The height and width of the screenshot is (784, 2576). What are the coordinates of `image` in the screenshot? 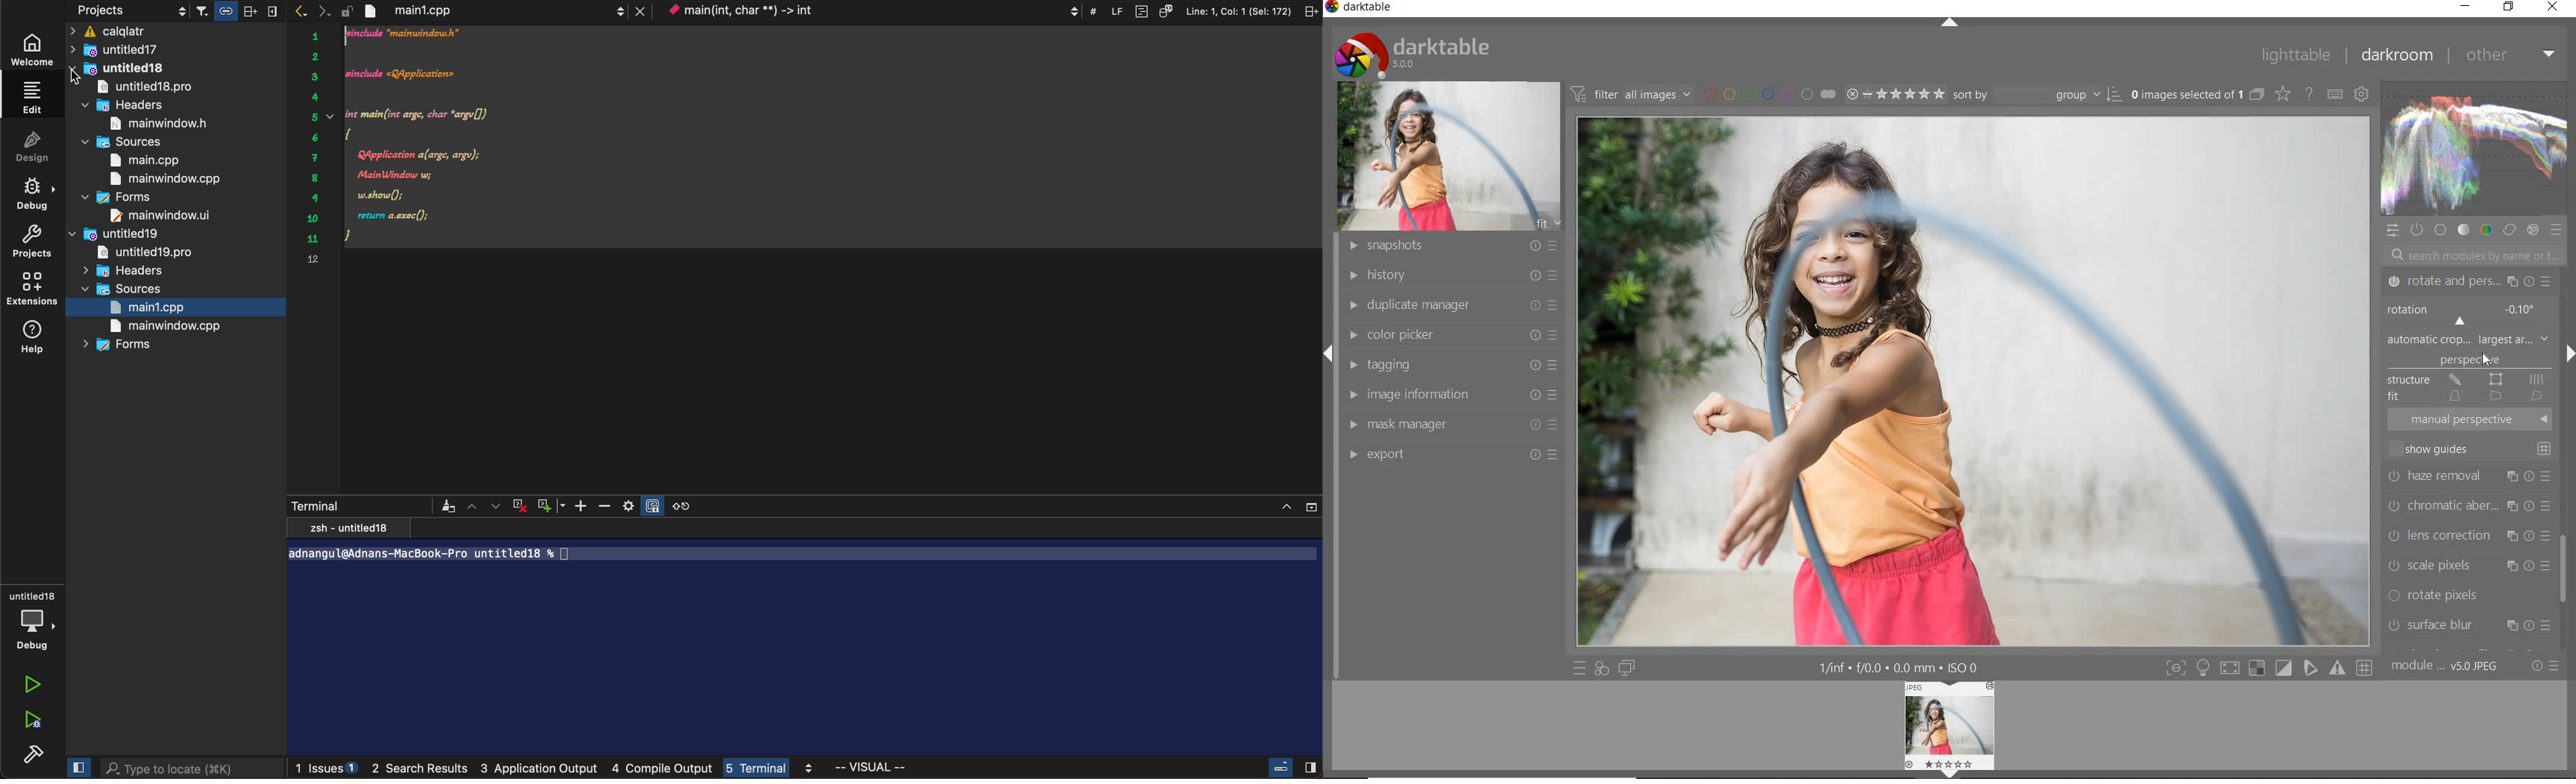 It's located at (1448, 157).